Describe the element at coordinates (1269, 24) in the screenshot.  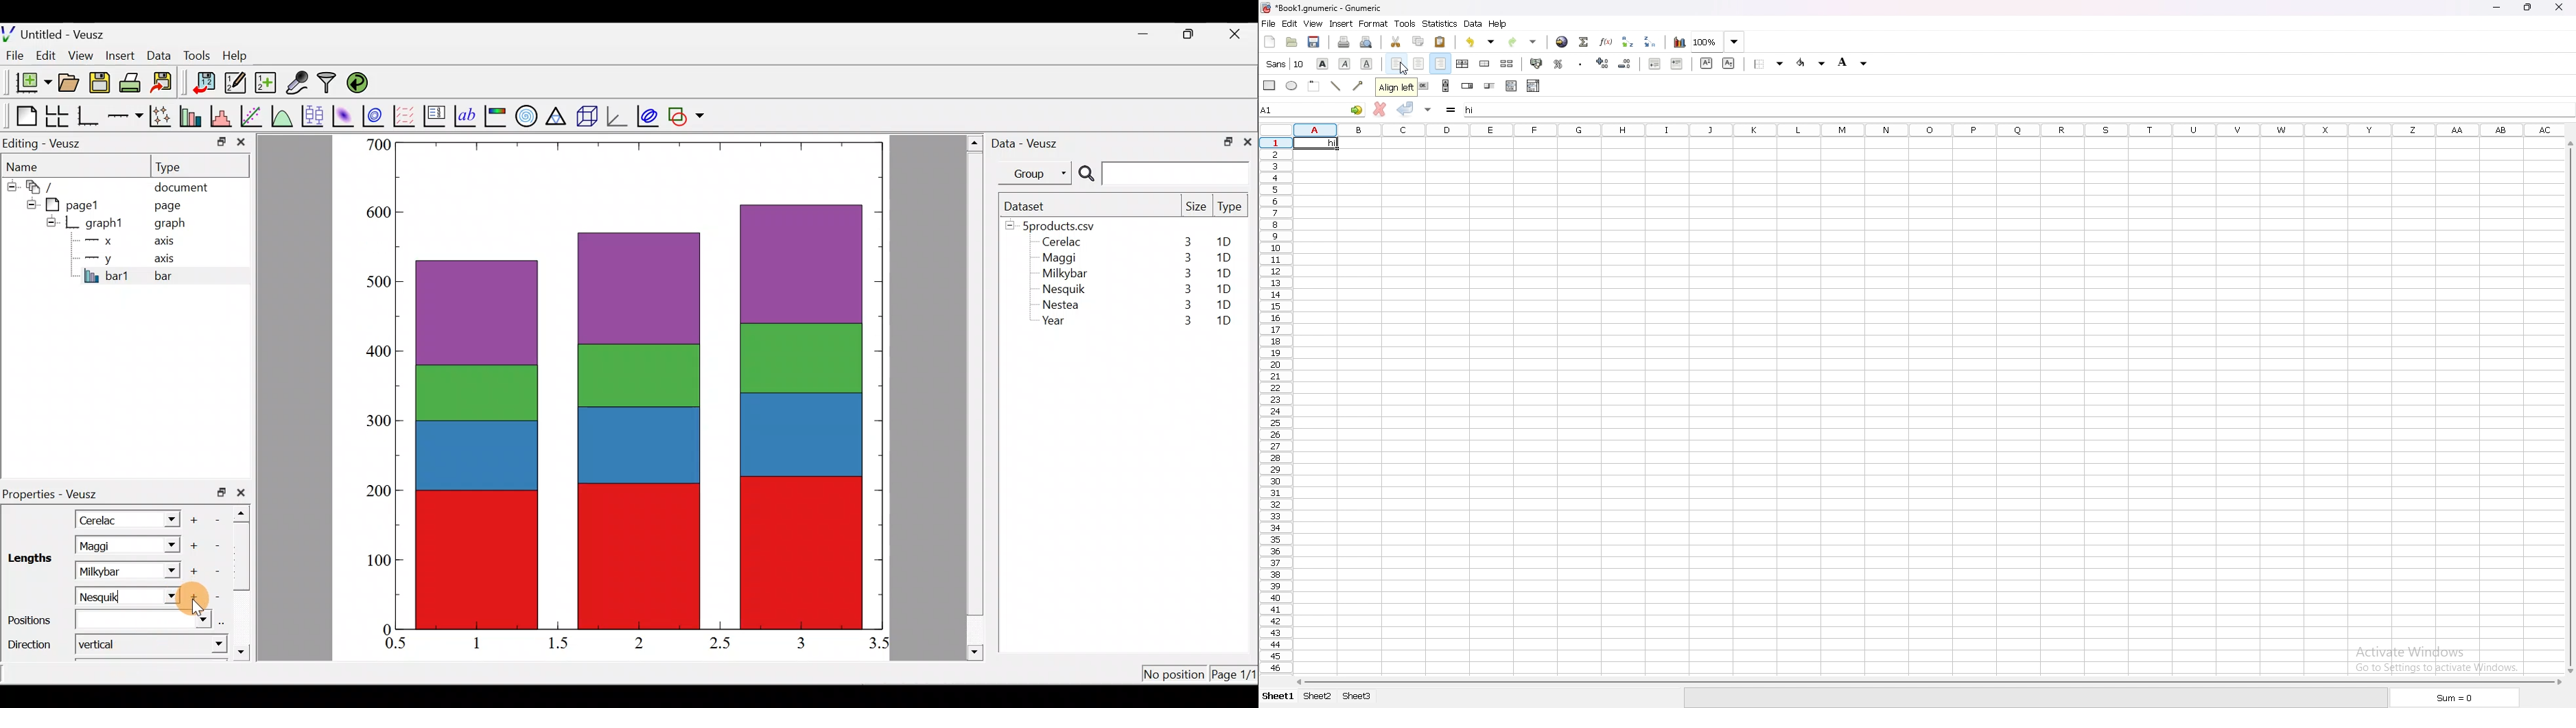
I see `file` at that location.